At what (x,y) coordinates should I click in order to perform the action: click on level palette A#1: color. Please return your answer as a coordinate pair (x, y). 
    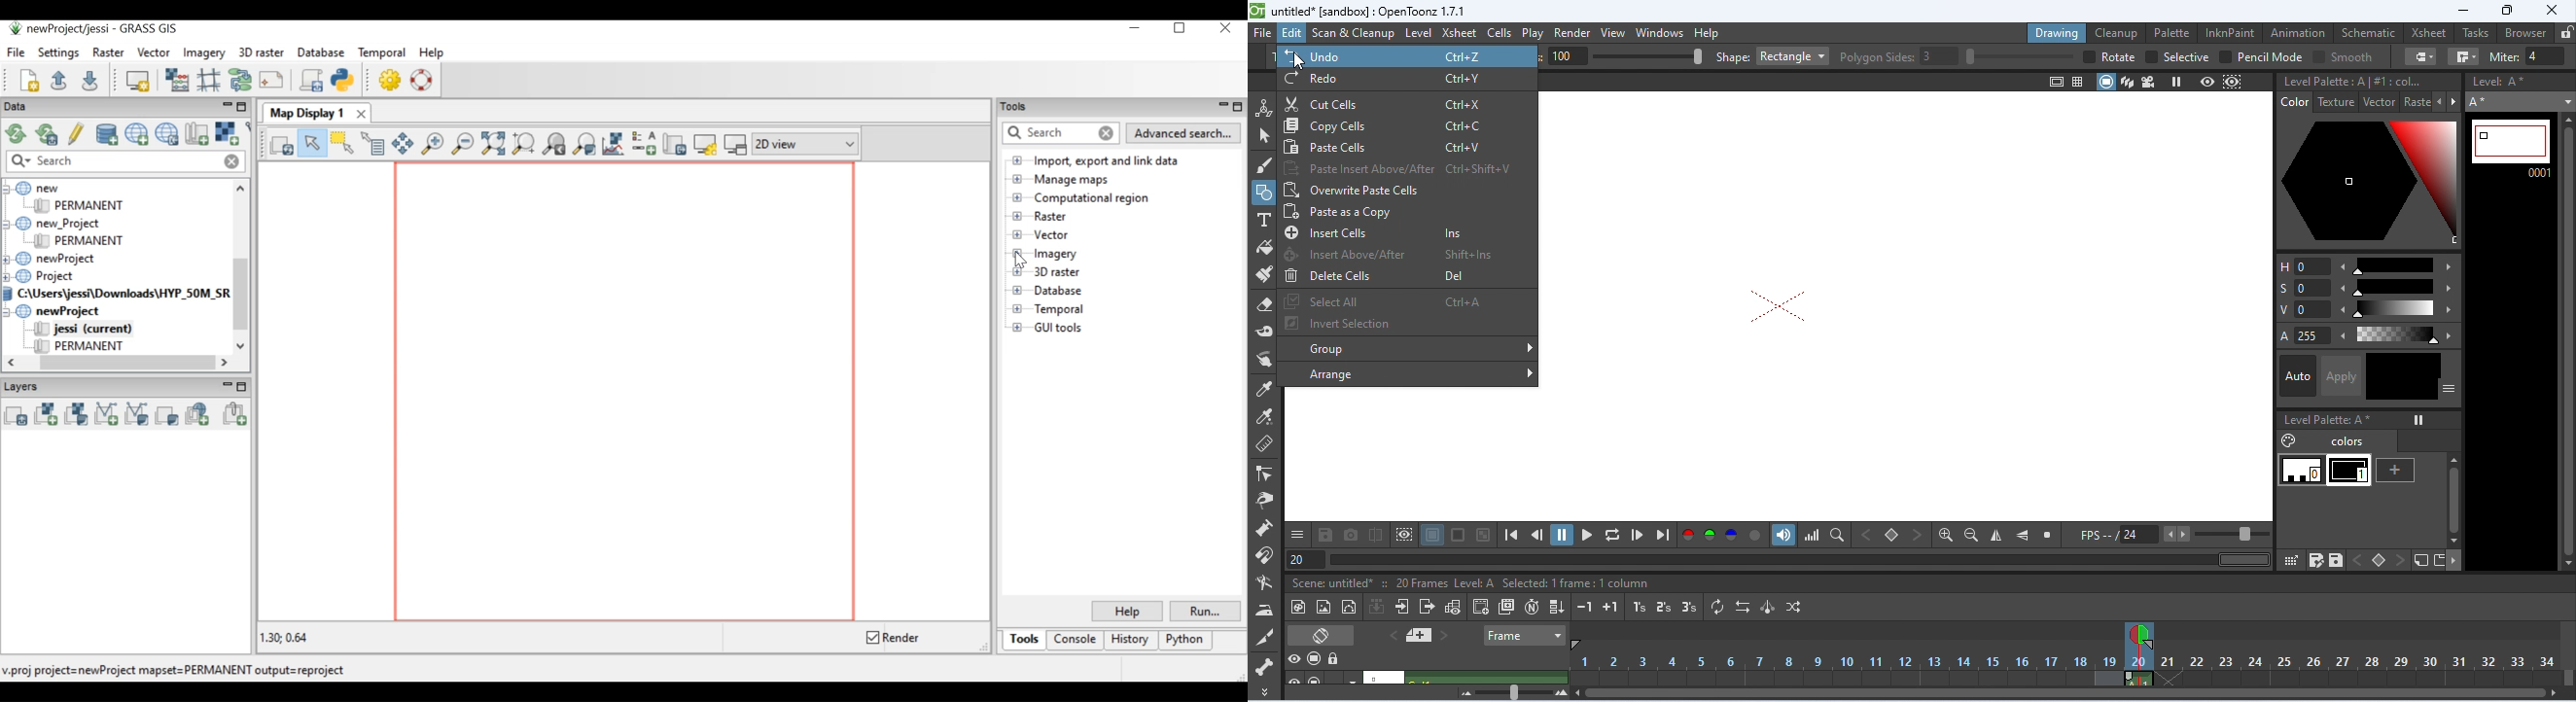
    Looking at the image, I should click on (2350, 79).